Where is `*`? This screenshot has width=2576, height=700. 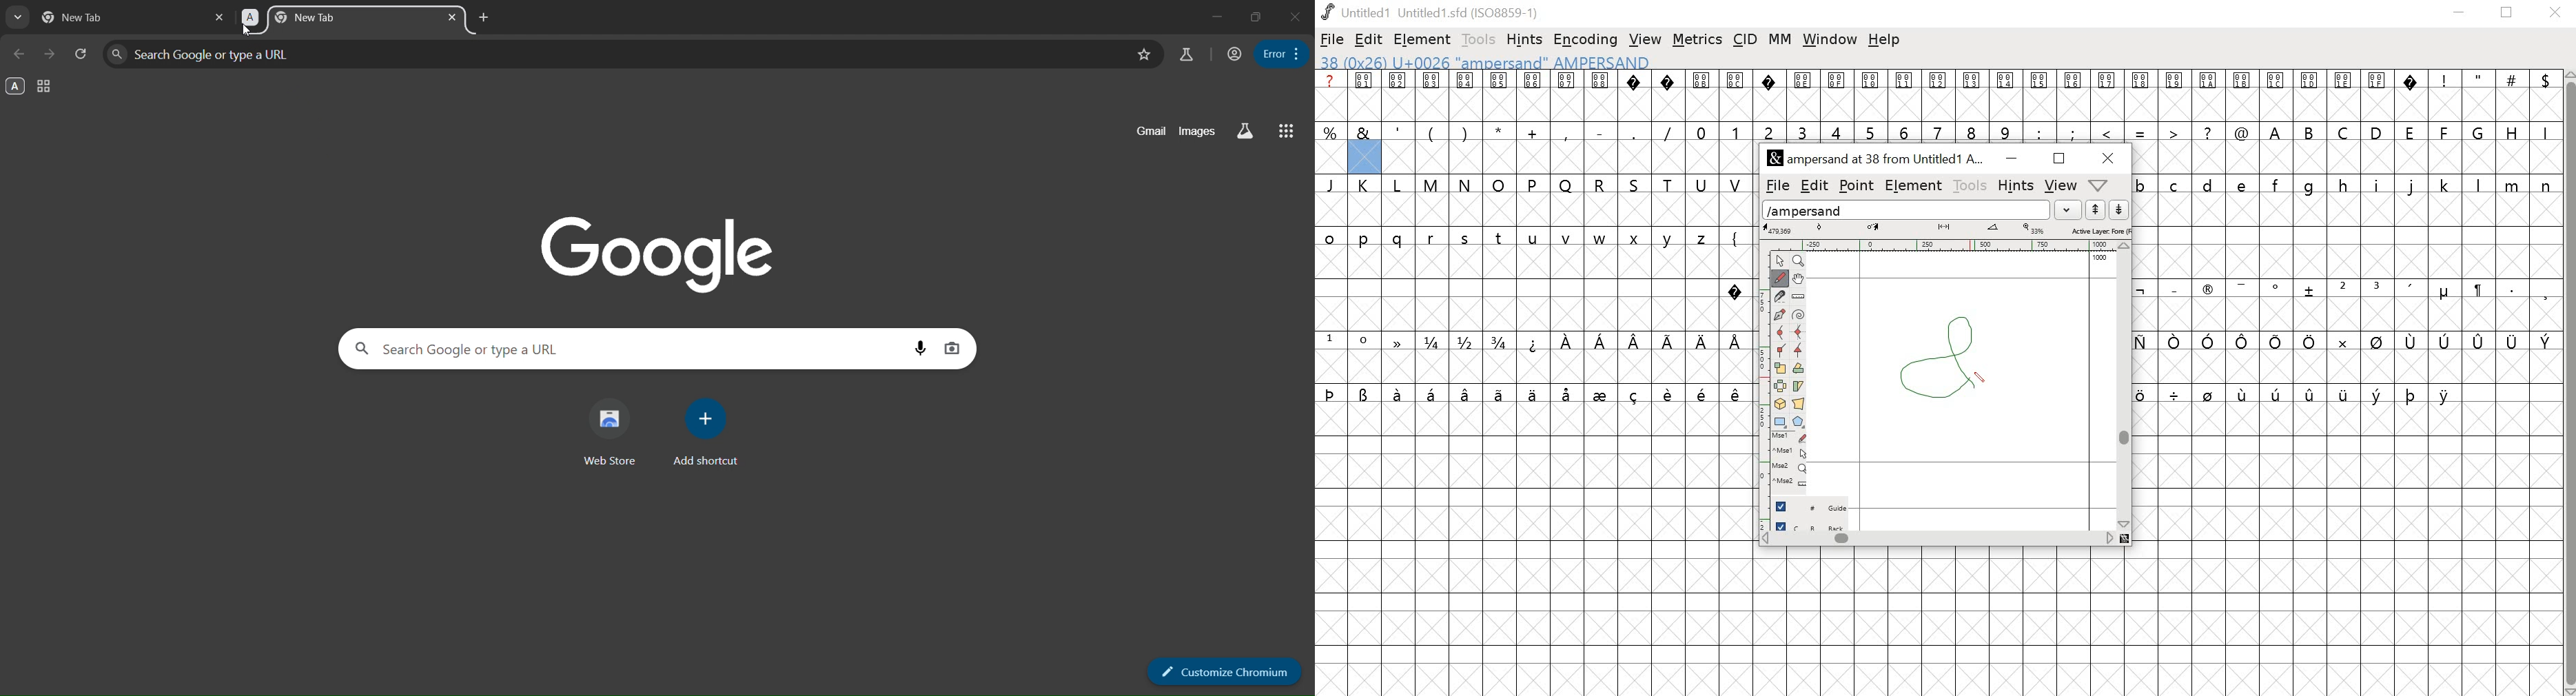 * is located at coordinates (1499, 132).